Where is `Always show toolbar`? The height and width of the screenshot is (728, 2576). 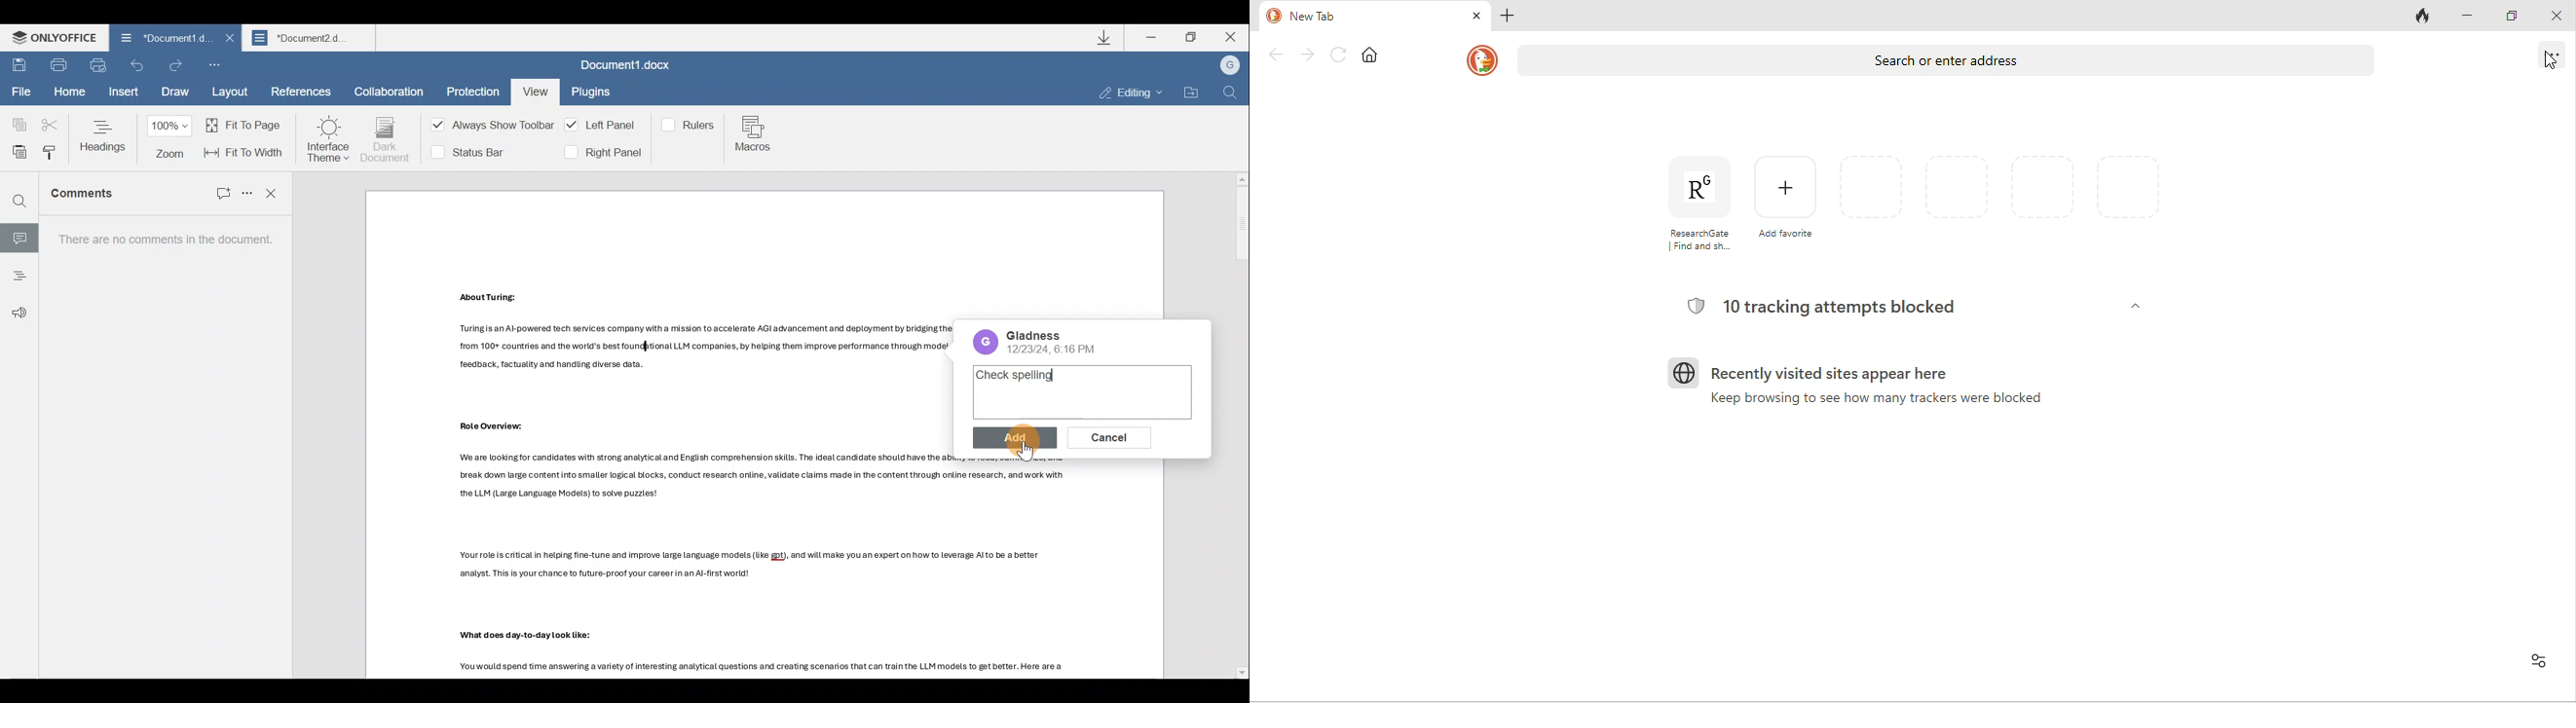 Always show toolbar is located at coordinates (488, 128).